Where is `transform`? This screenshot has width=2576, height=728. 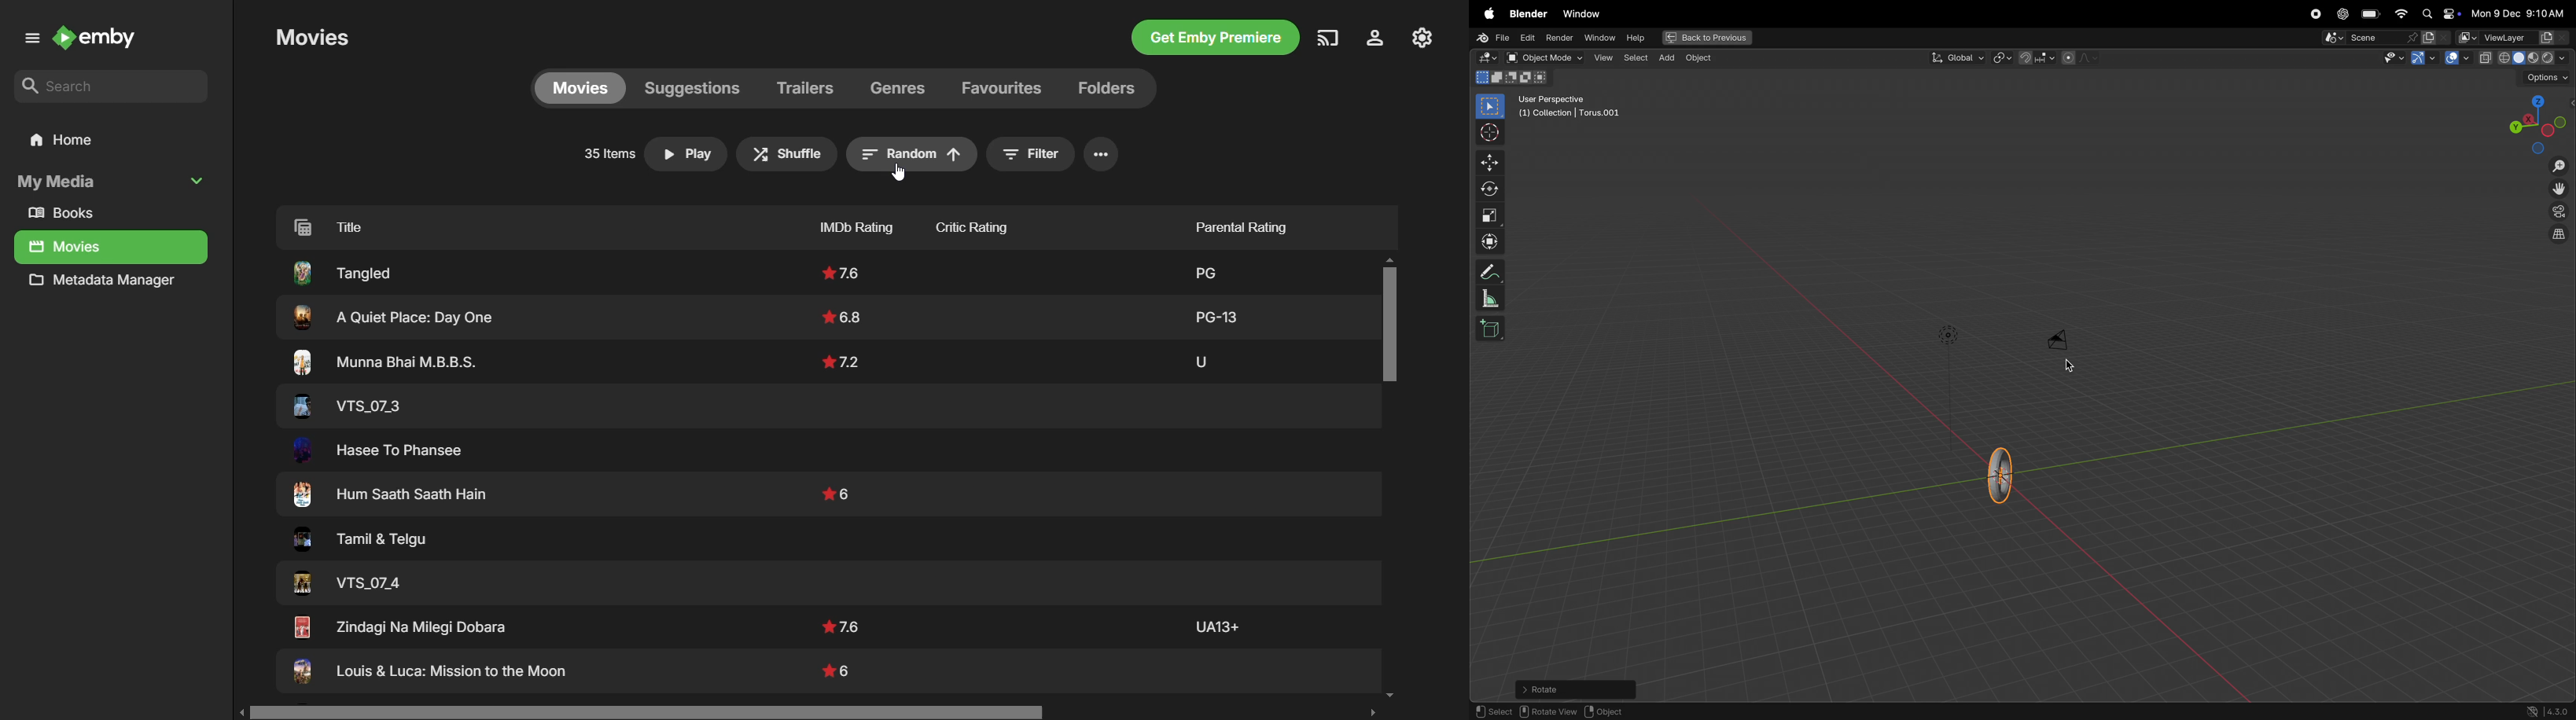
transform is located at coordinates (1492, 242).